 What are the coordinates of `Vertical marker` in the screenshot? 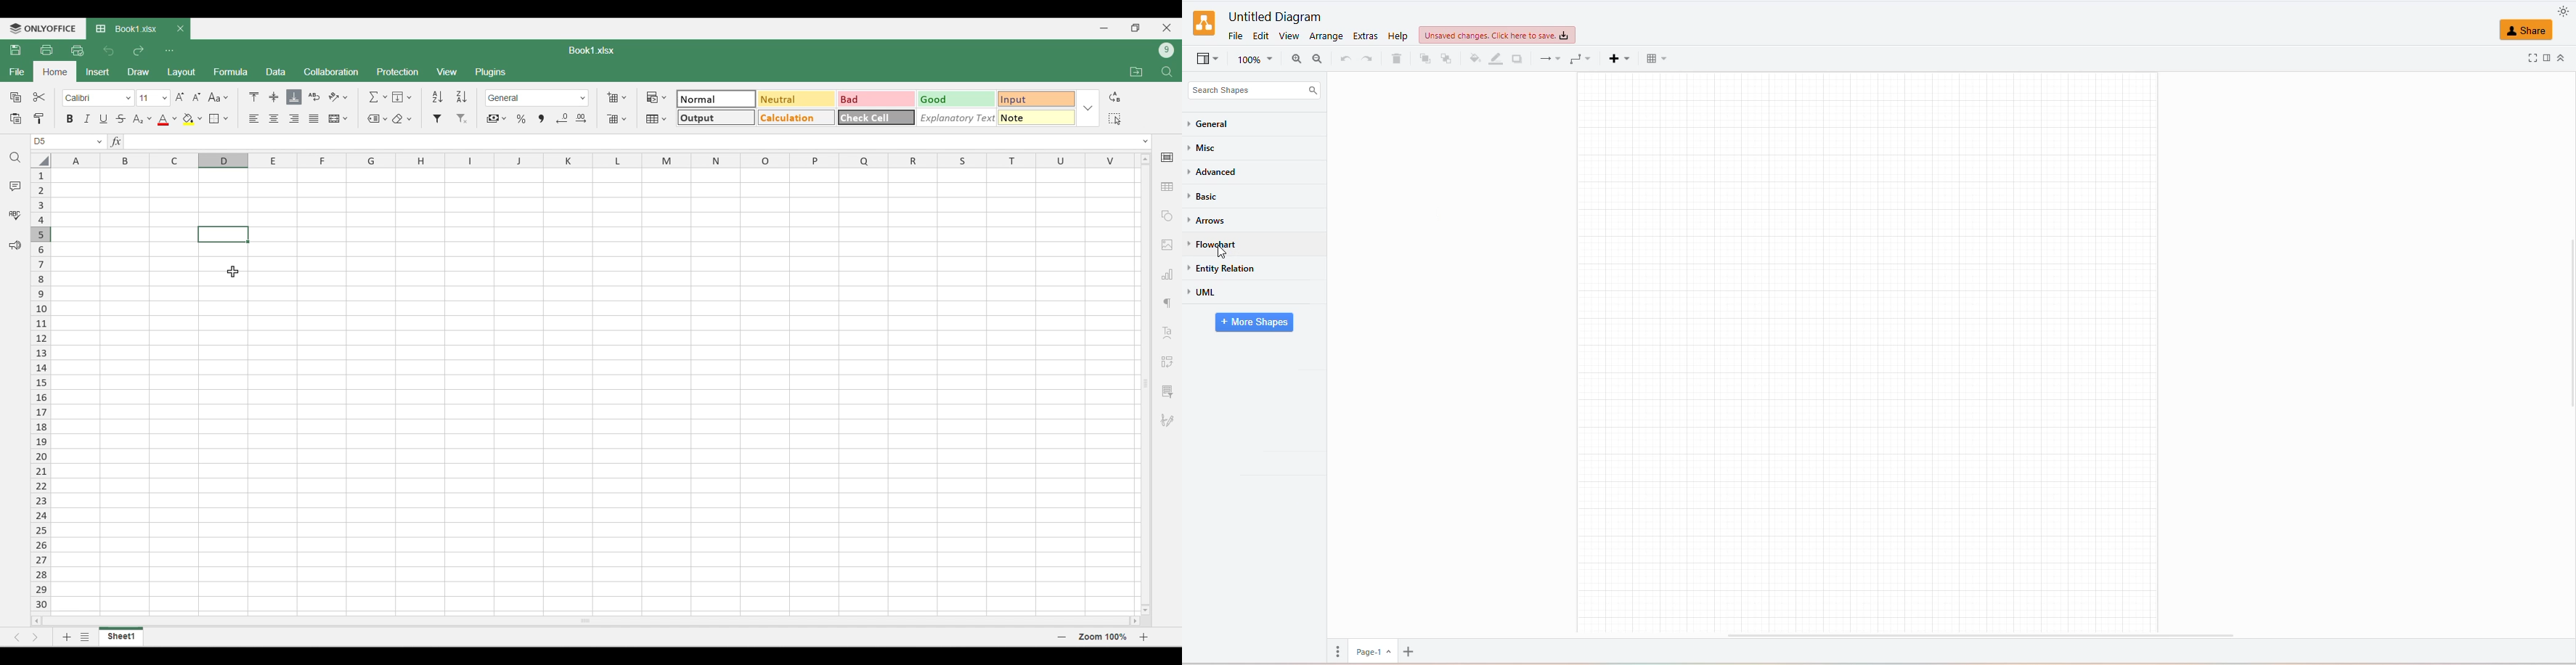 It's located at (41, 391).